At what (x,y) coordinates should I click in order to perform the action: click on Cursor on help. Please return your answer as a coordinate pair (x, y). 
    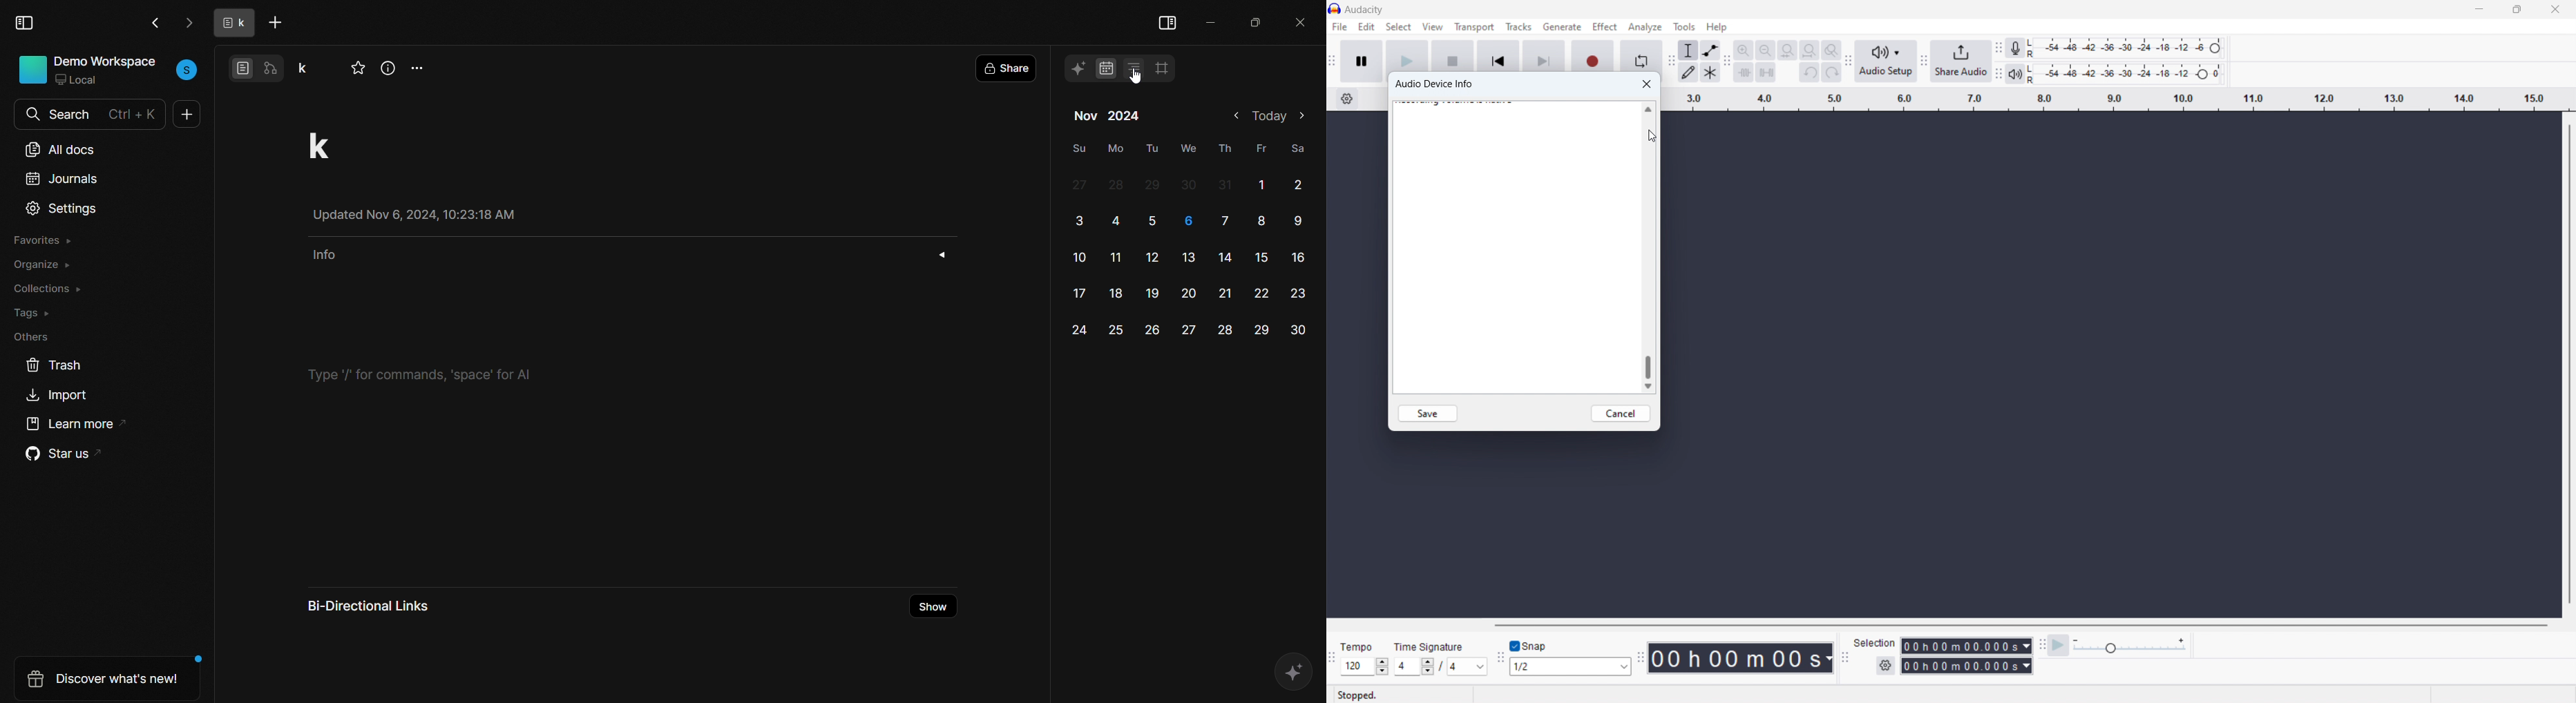
    Looking at the image, I should click on (1717, 29).